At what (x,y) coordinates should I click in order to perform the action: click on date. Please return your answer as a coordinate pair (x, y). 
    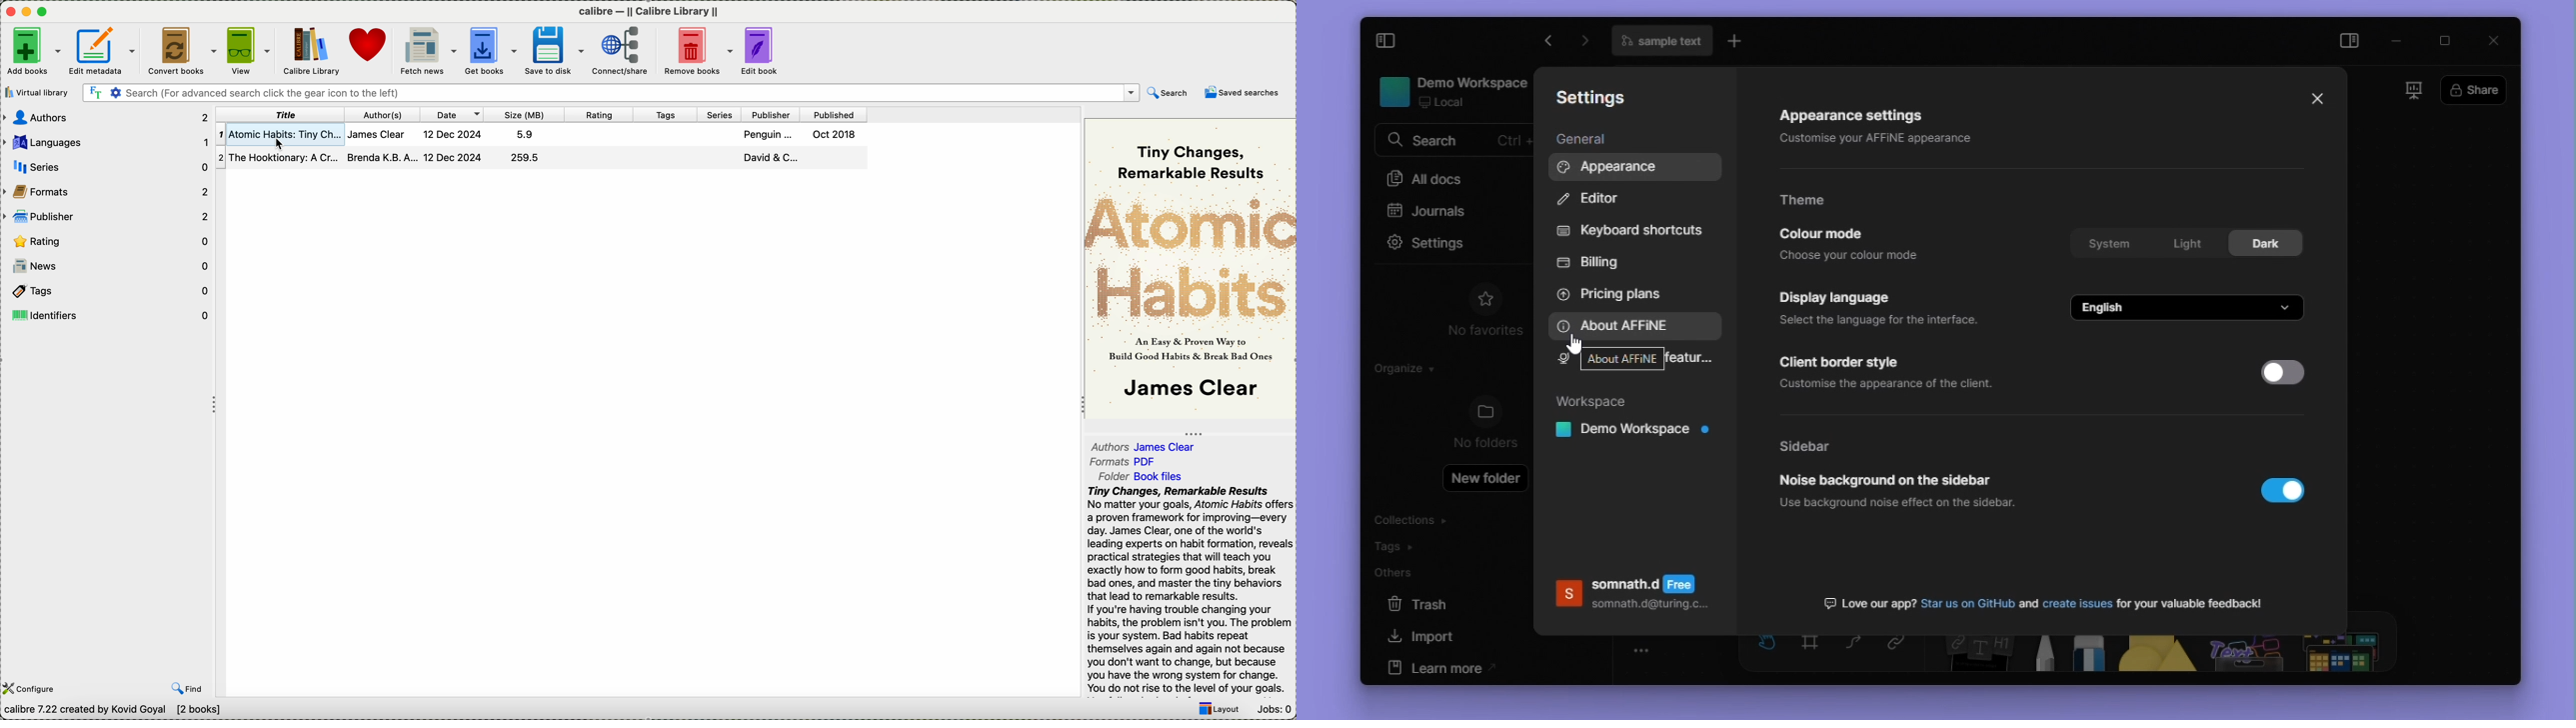
    Looking at the image, I should click on (451, 114).